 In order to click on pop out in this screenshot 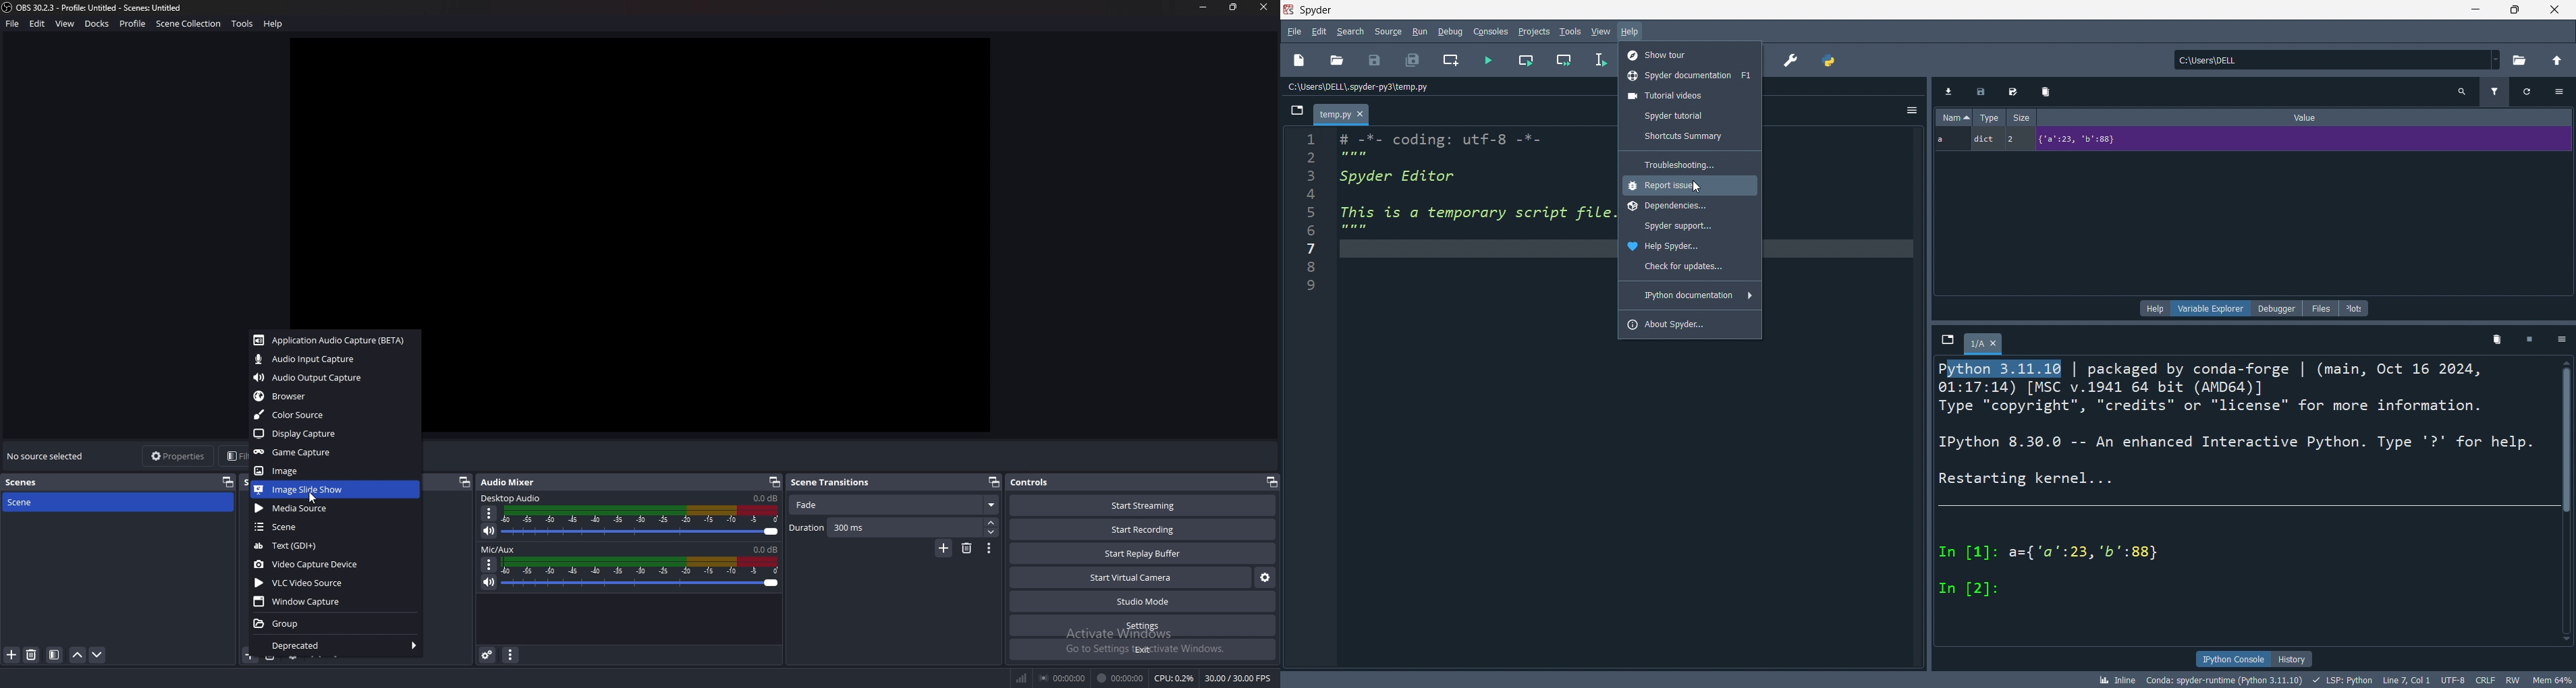, I will do `click(1271, 482)`.